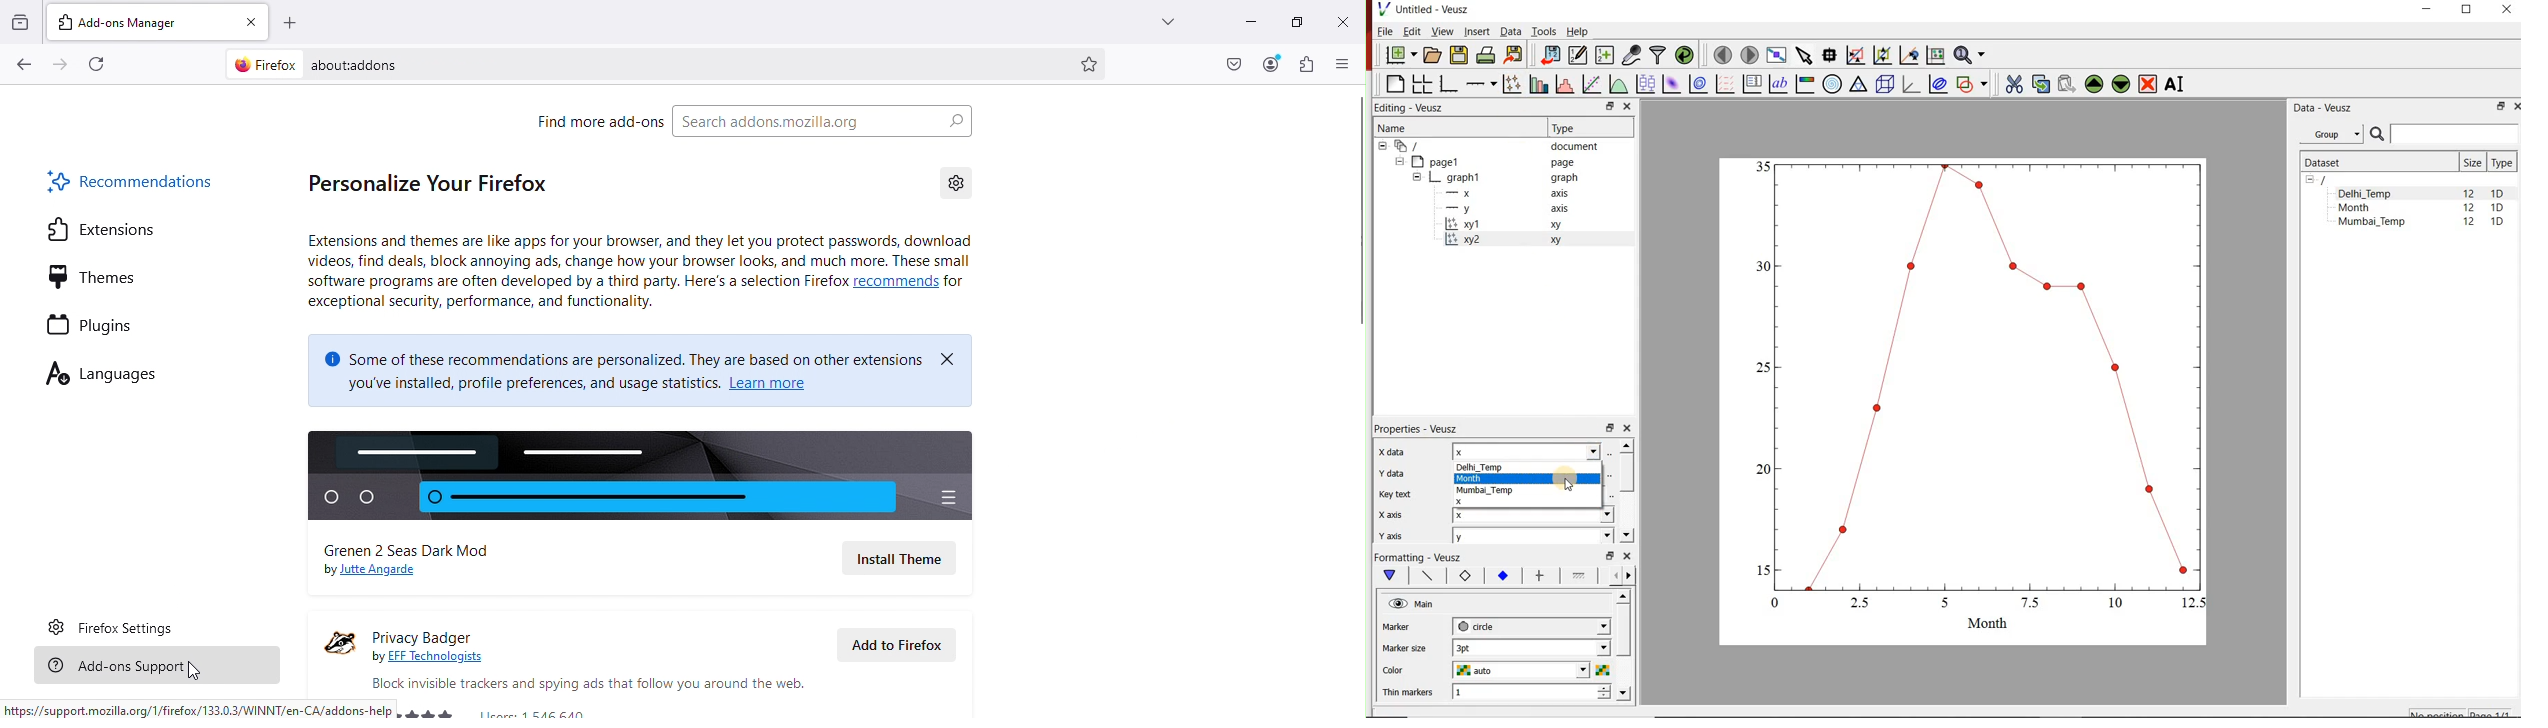 The image size is (2548, 728). Describe the element at coordinates (2505, 9) in the screenshot. I see `CLOSE` at that location.